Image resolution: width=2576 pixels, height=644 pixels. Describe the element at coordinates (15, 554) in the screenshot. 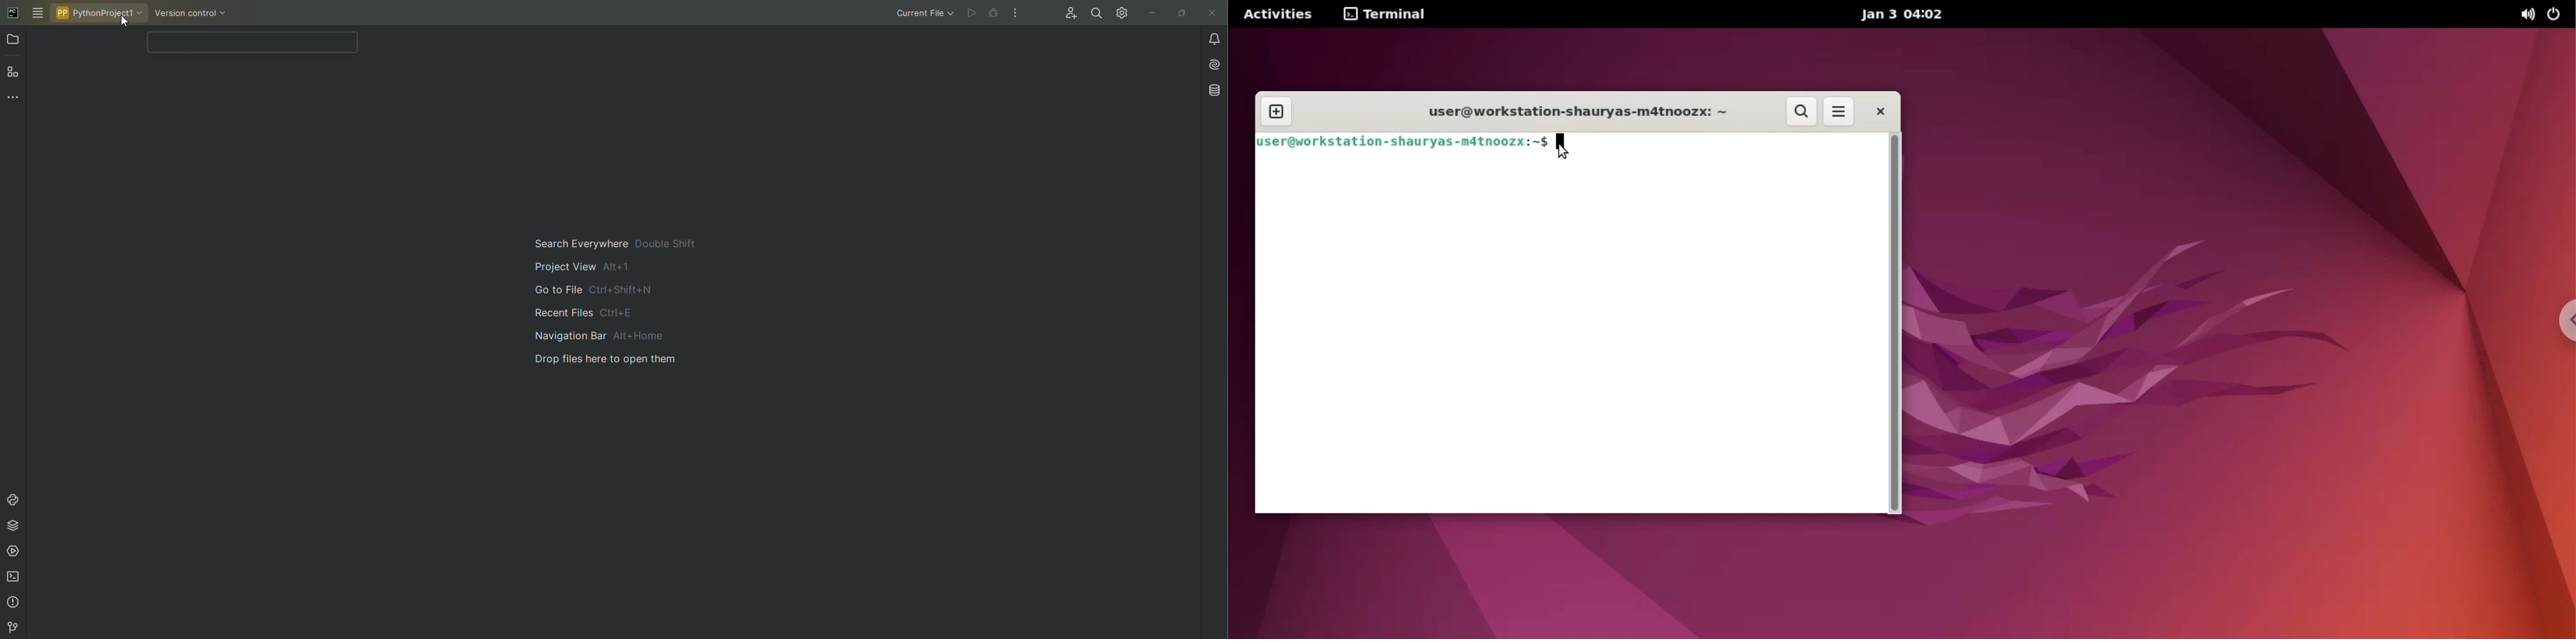

I see `Services` at that location.